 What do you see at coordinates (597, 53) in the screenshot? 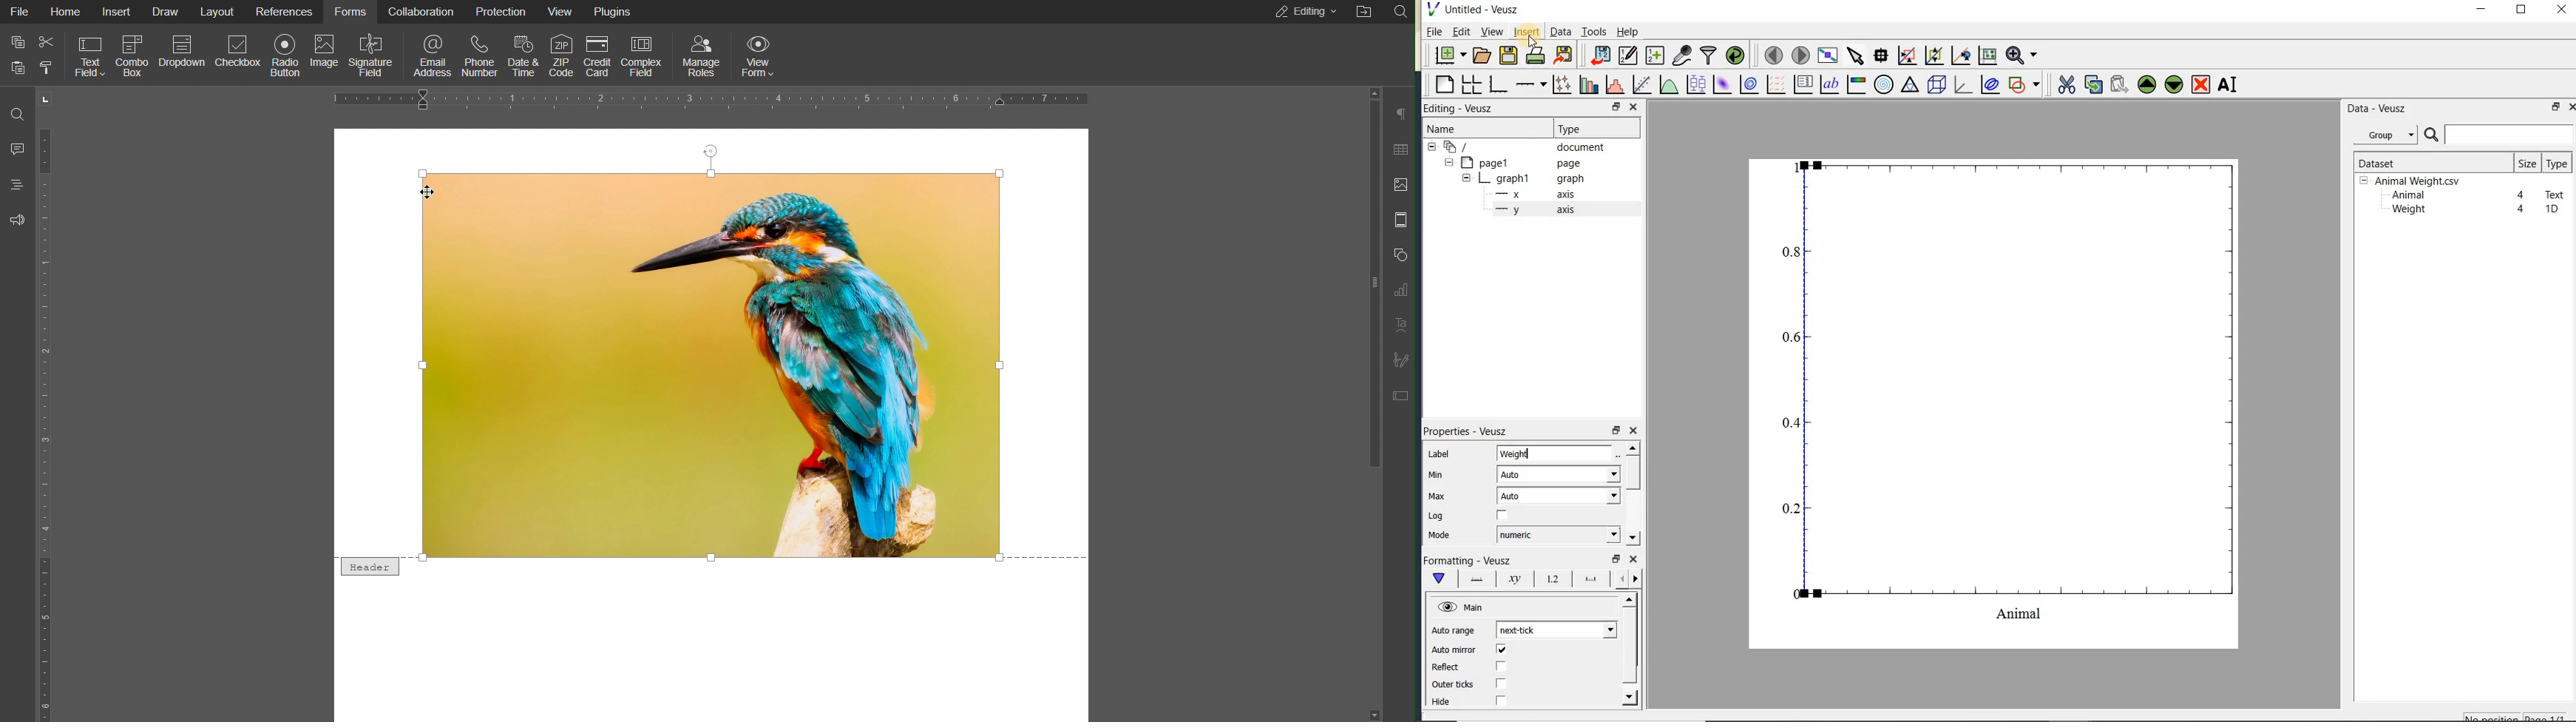
I see `Credit Card` at bounding box center [597, 53].